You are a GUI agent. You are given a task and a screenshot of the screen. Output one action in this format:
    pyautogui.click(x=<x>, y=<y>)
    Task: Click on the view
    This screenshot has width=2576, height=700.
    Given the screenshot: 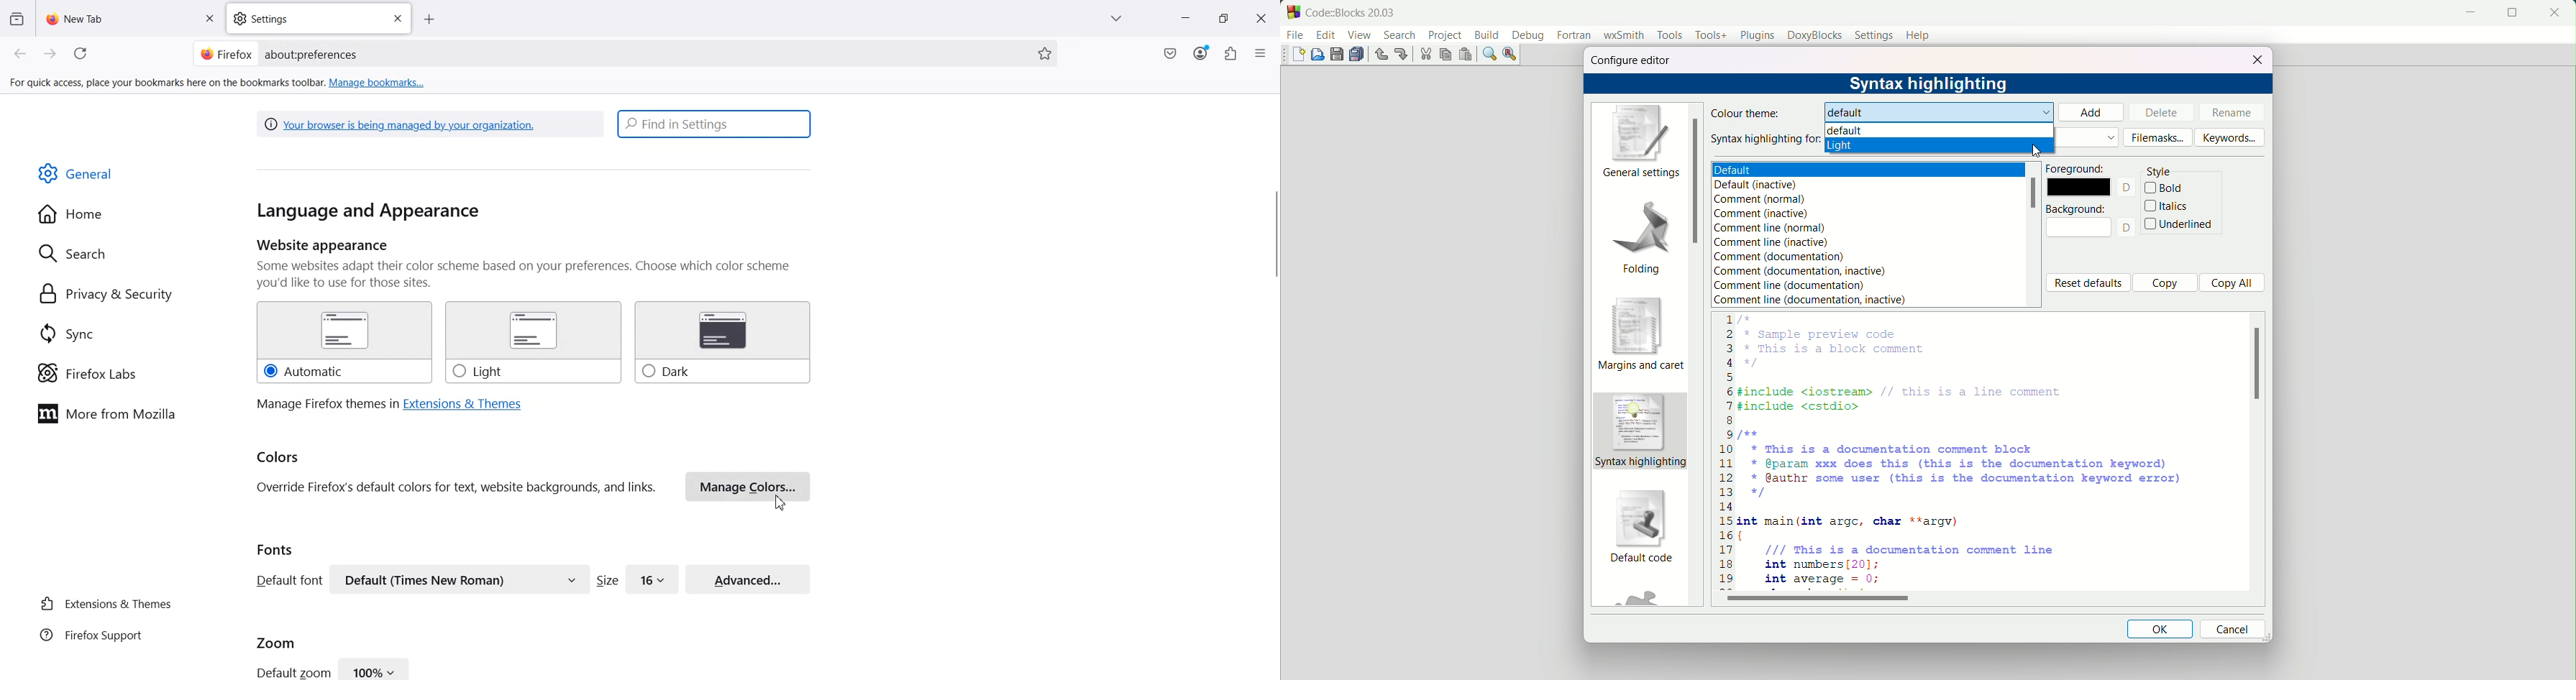 What is the action you would take?
    pyautogui.click(x=1360, y=35)
    